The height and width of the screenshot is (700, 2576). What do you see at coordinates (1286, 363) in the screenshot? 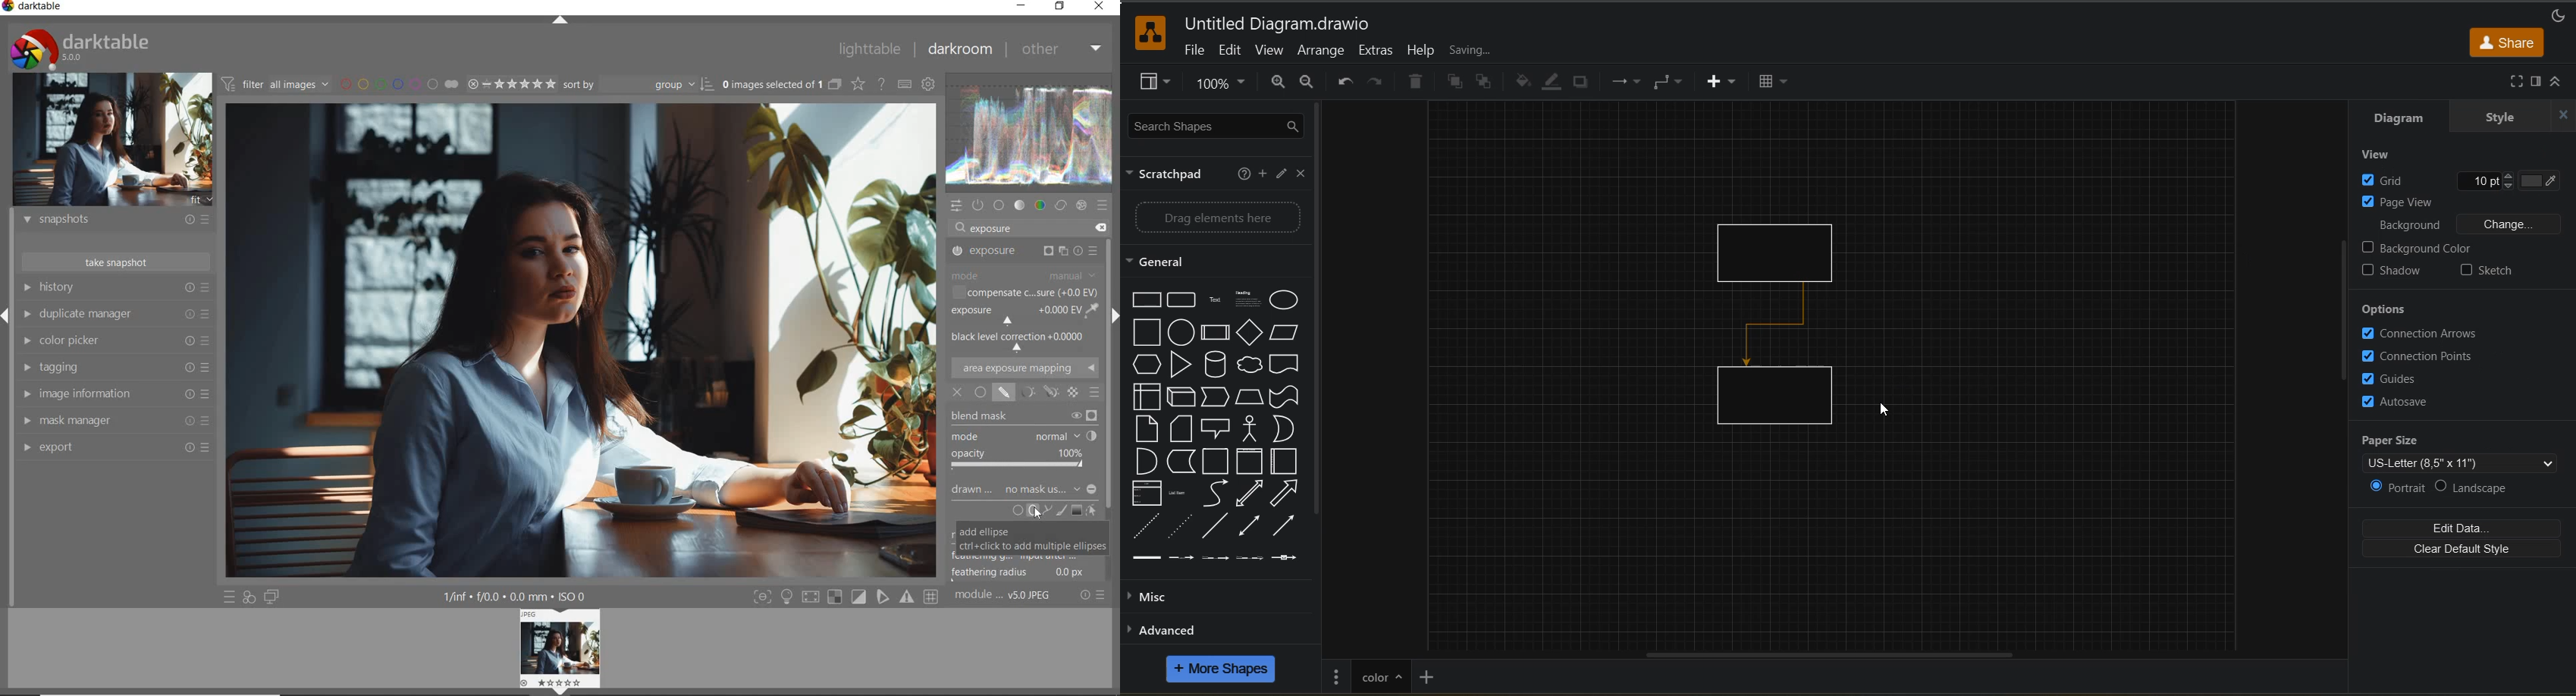
I see `Document` at bounding box center [1286, 363].